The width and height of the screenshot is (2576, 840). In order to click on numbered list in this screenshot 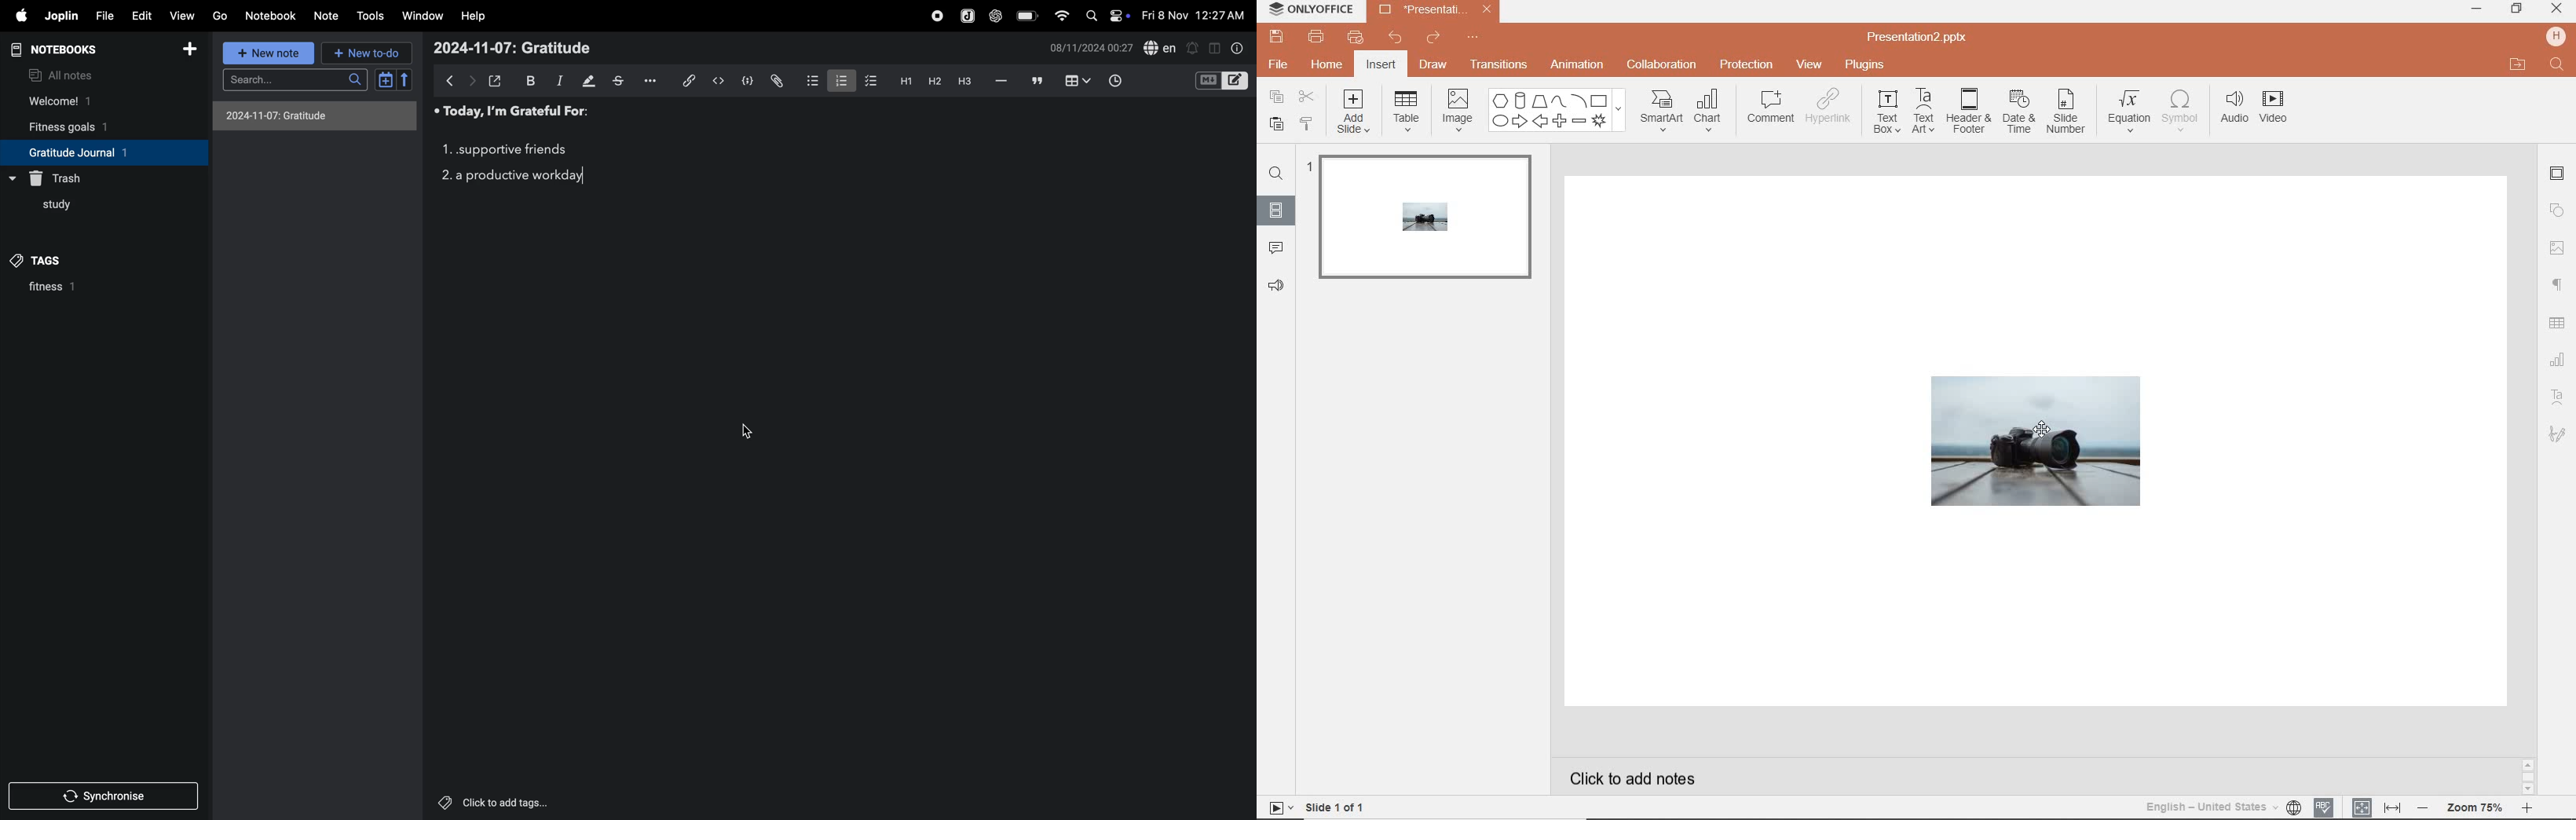, I will do `click(837, 81)`.